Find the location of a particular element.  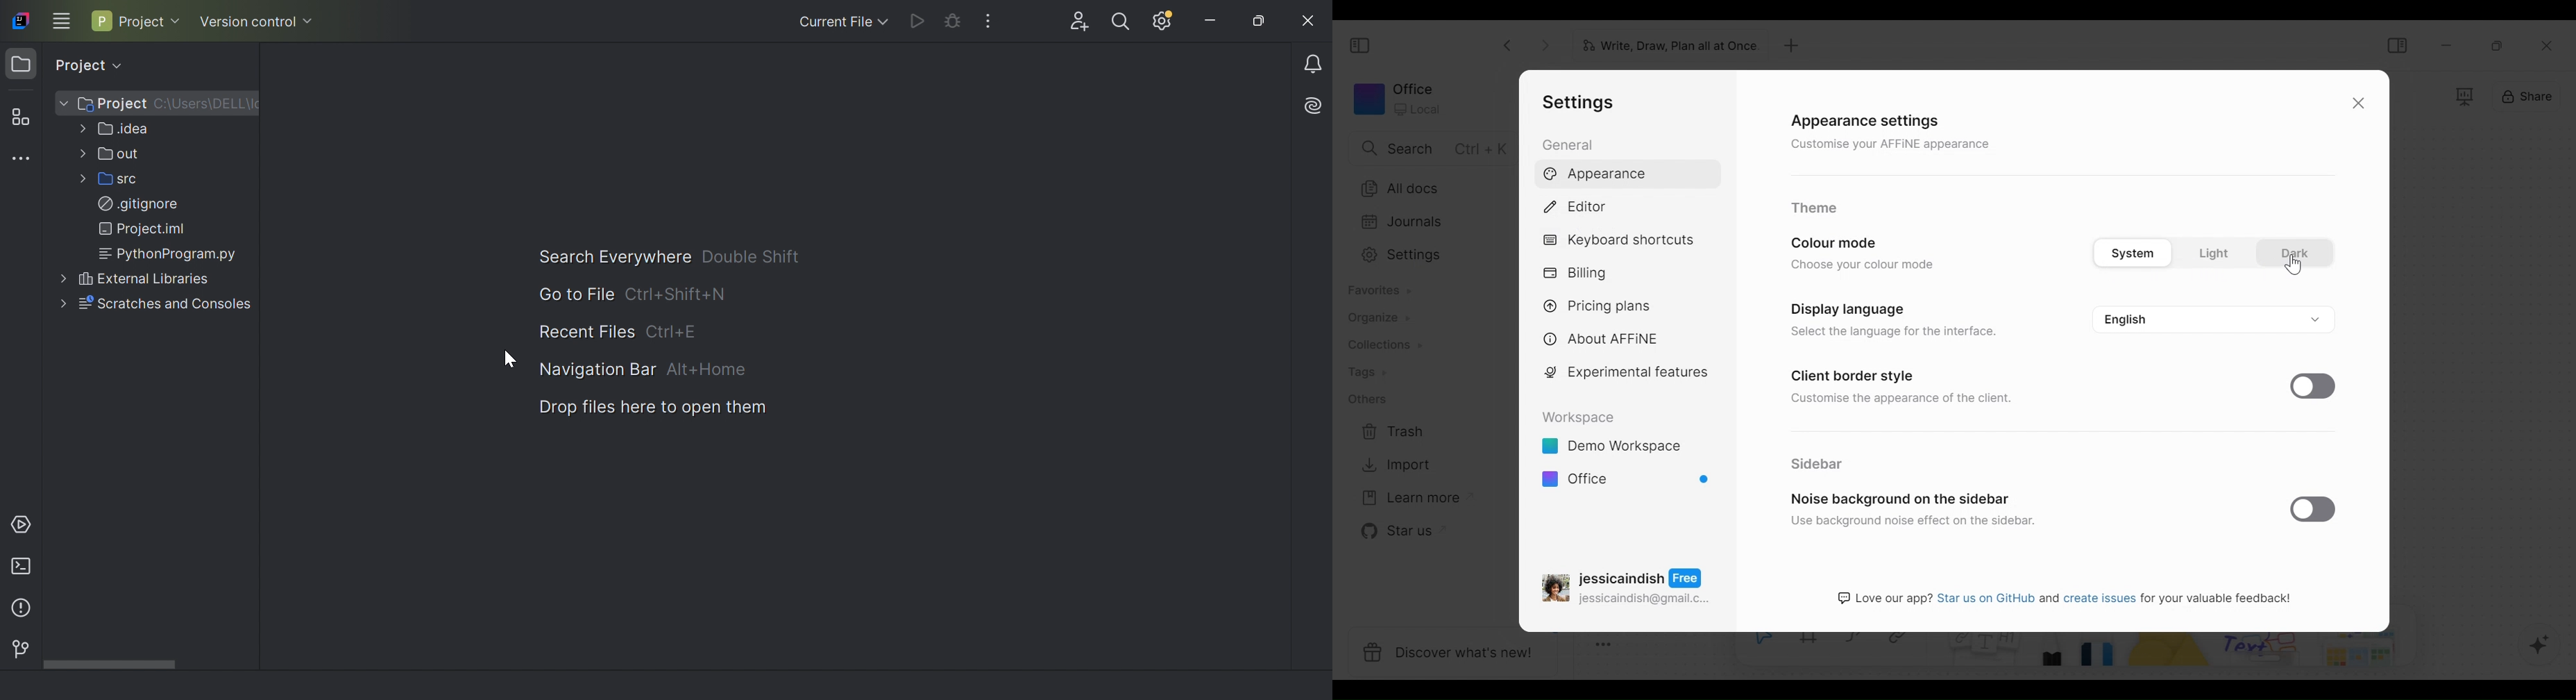

Go to file is located at coordinates (577, 293).